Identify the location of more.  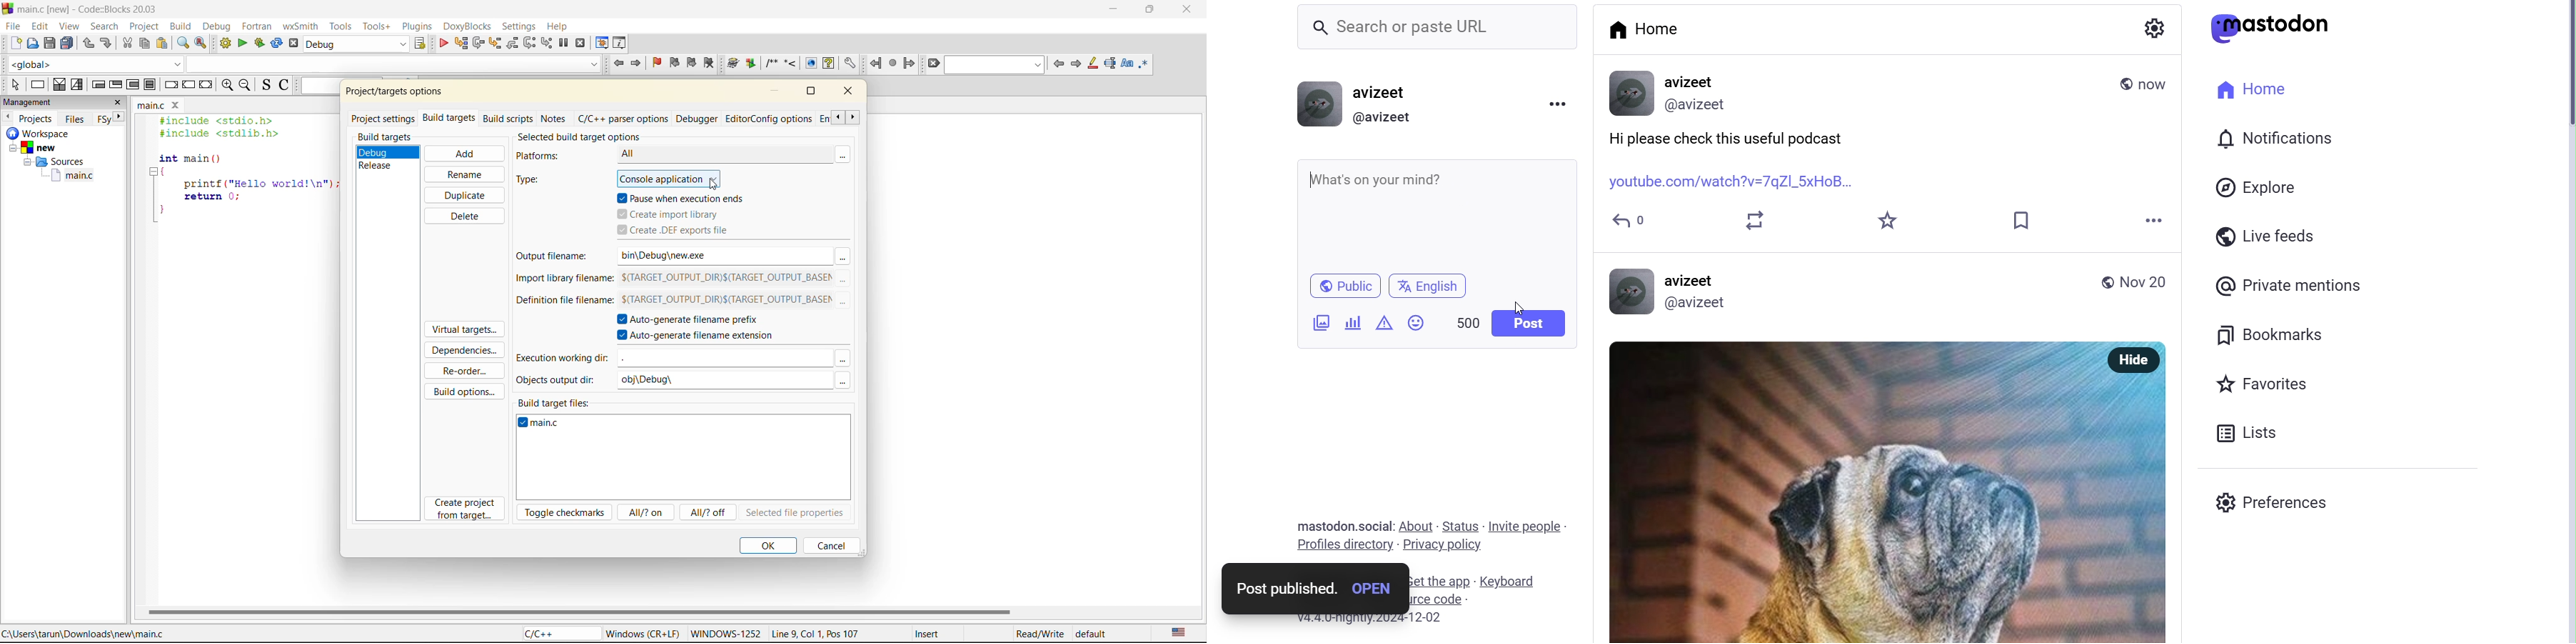
(842, 153).